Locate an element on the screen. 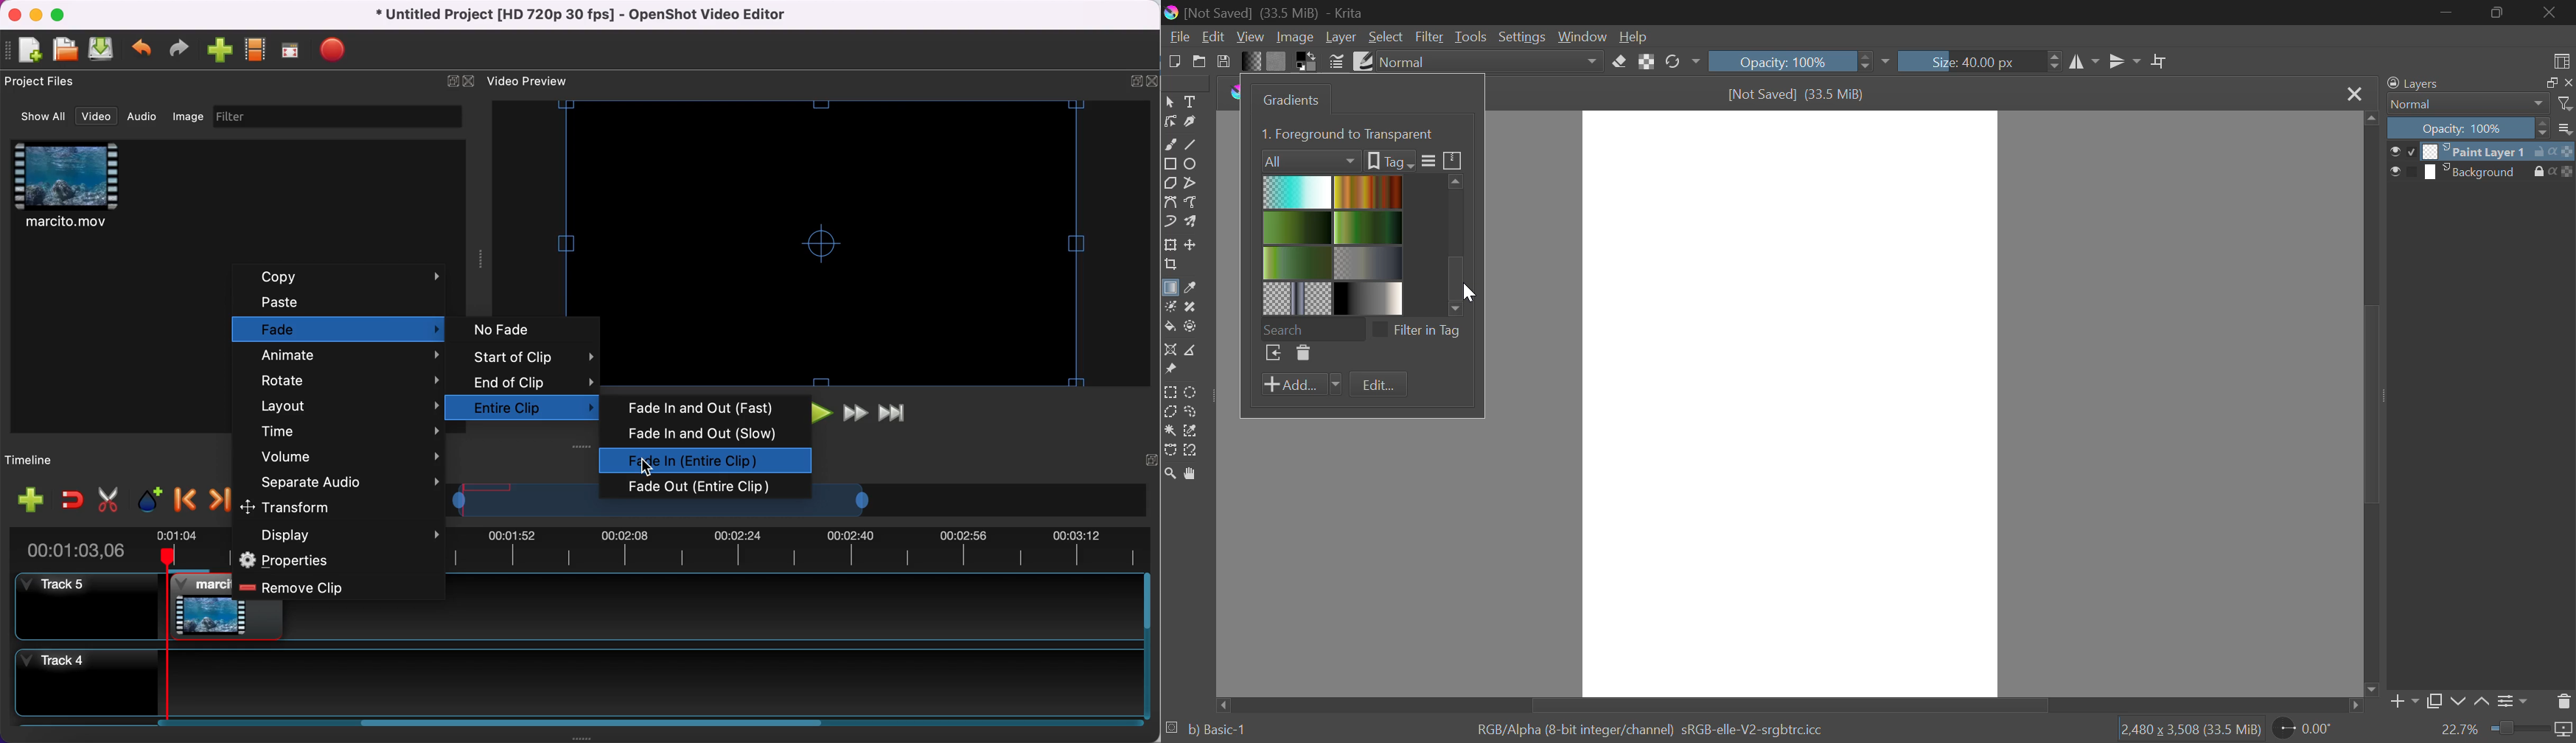 The width and height of the screenshot is (2576, 756). cursor is located at coordinates (1472, 291).